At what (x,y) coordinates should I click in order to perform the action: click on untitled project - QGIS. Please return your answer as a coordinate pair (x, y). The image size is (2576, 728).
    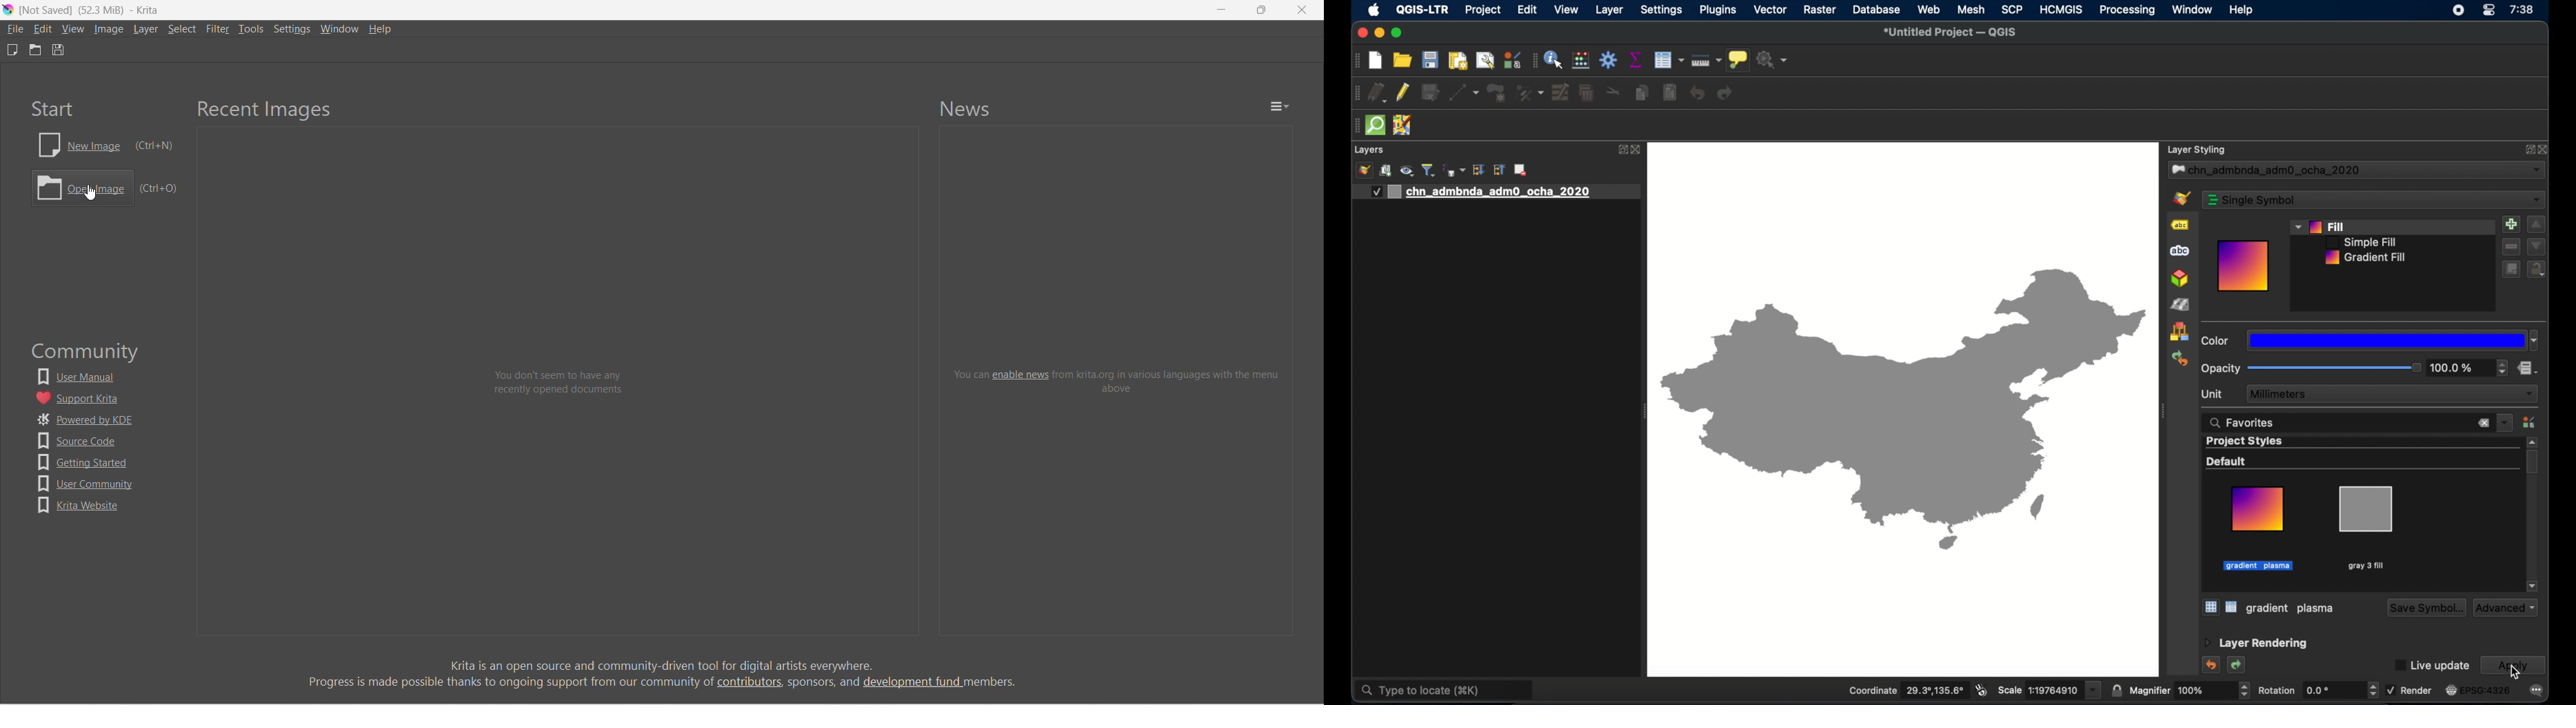
    Looking at the image, I should click on (1950, 32).